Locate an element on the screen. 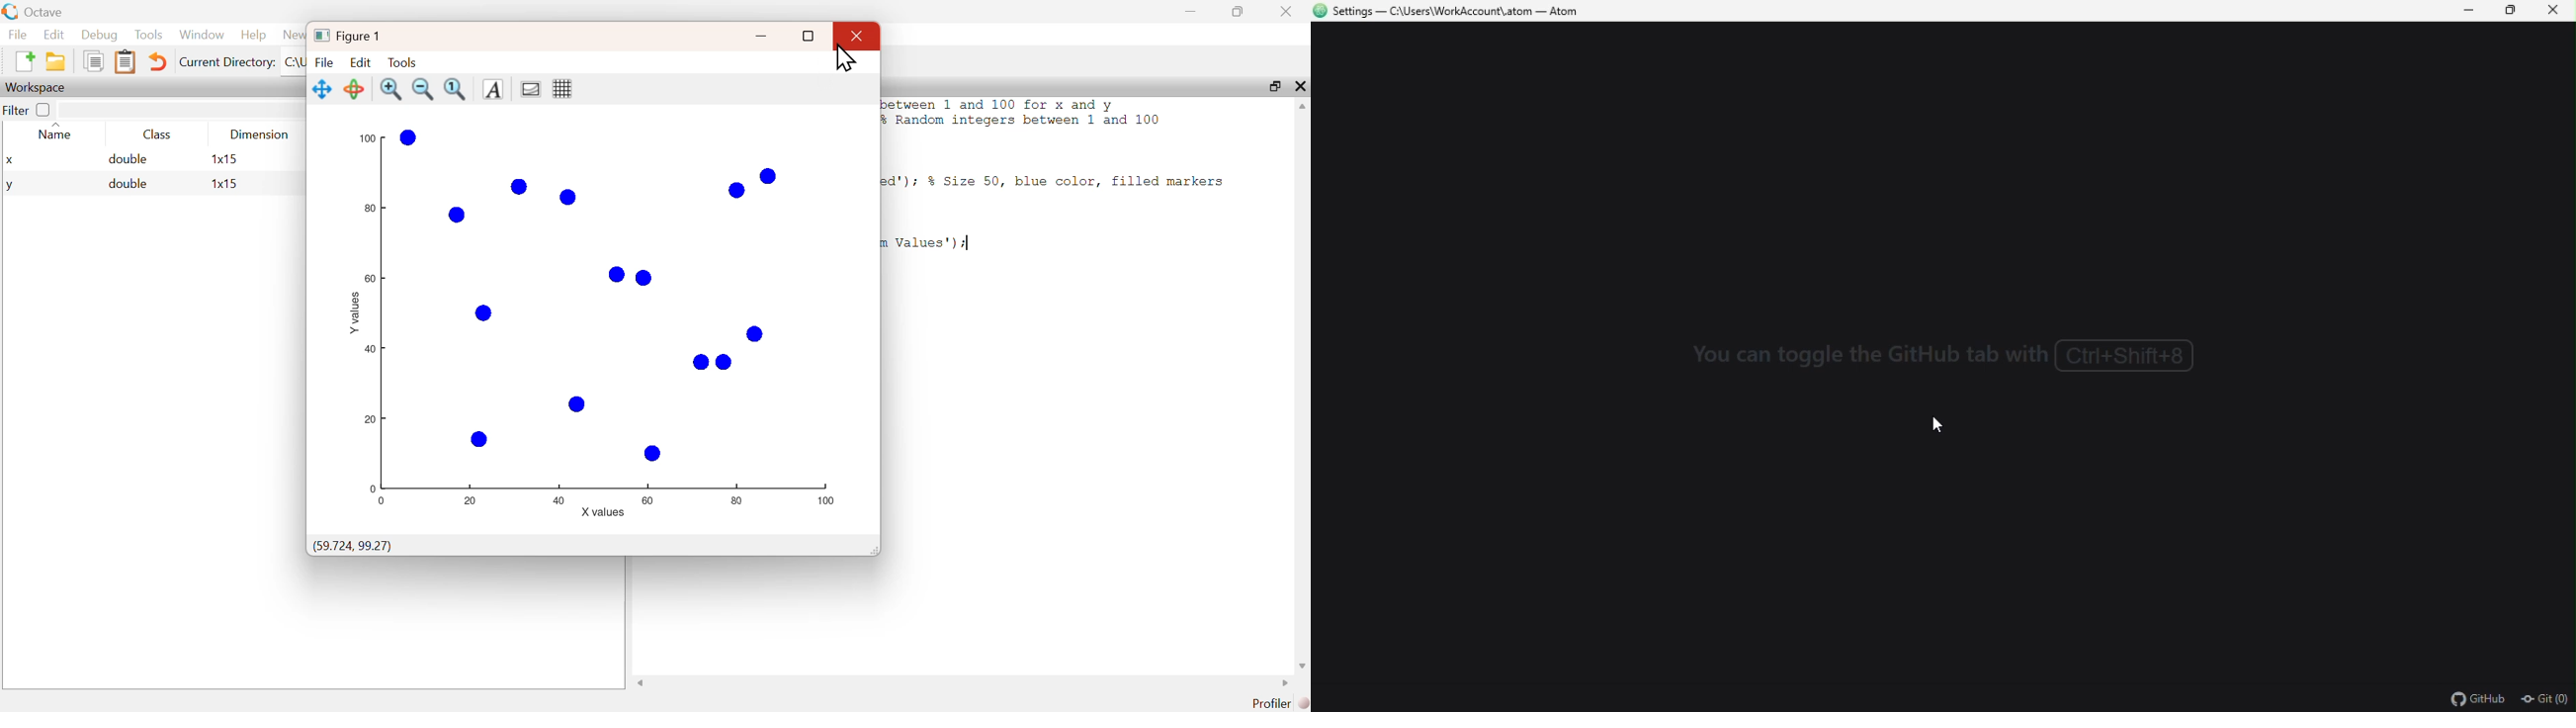 This screenshot has height=728, width=2576. Tools is located at coordinates (149, 34).